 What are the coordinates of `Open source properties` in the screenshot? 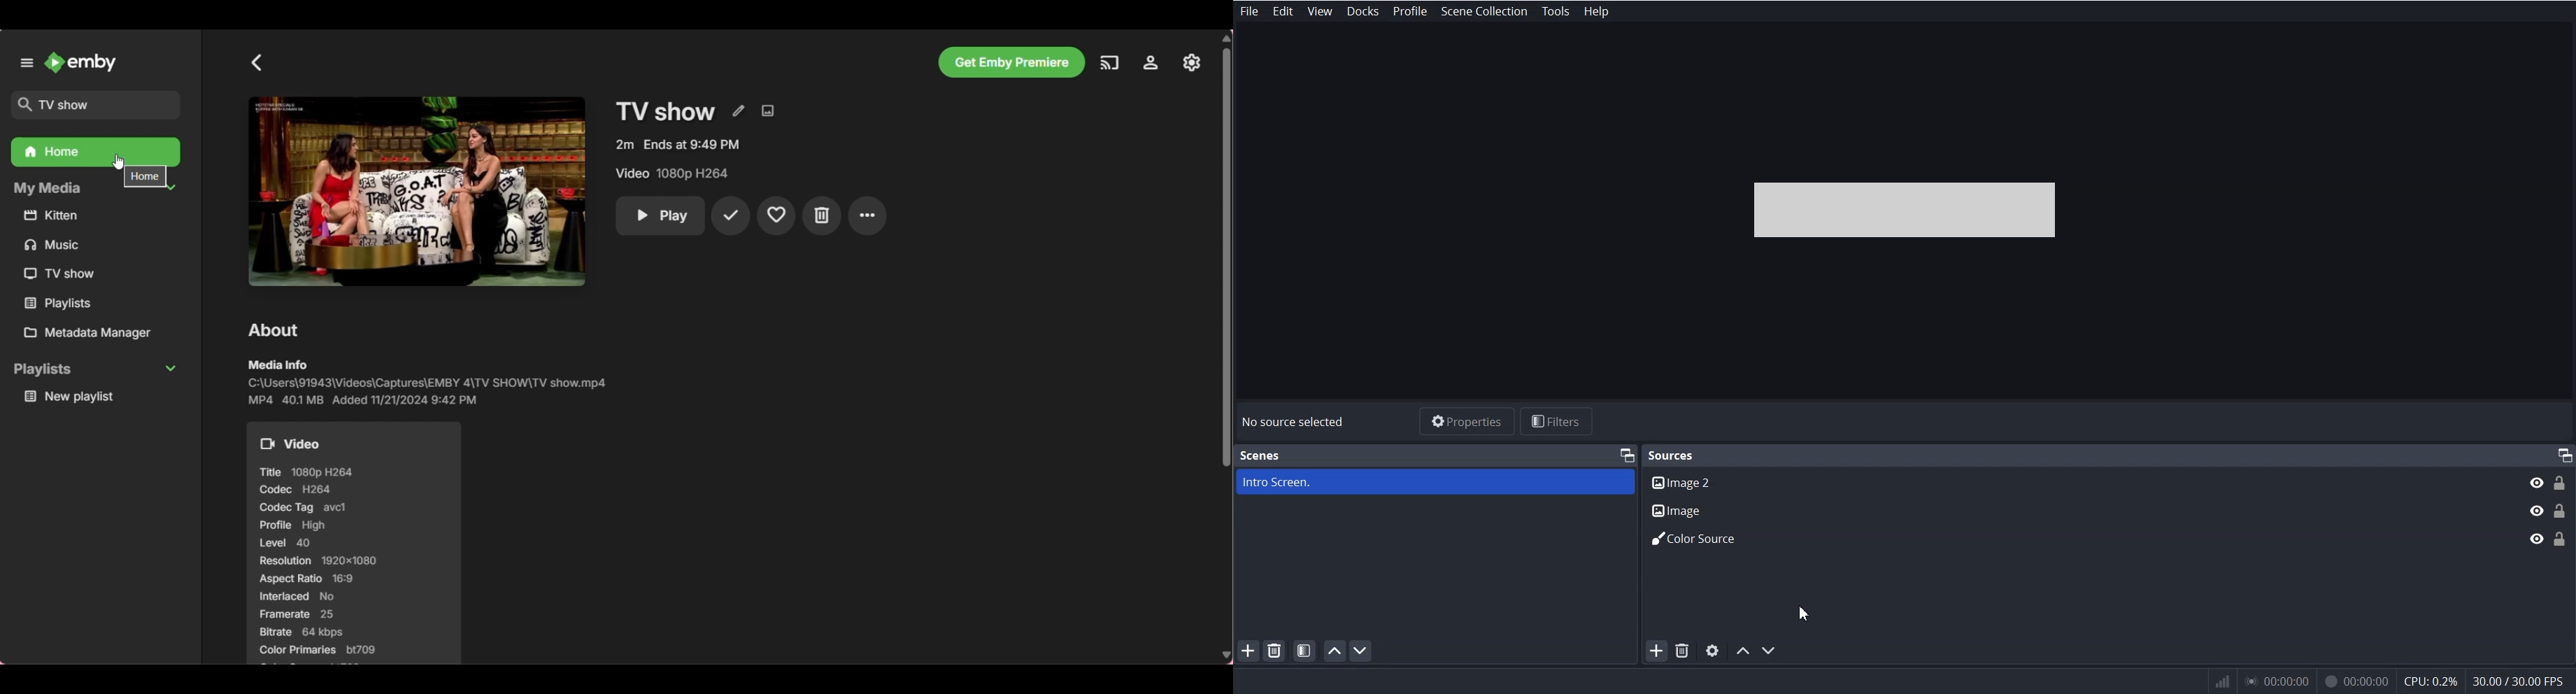 It's located at (1713, 651).